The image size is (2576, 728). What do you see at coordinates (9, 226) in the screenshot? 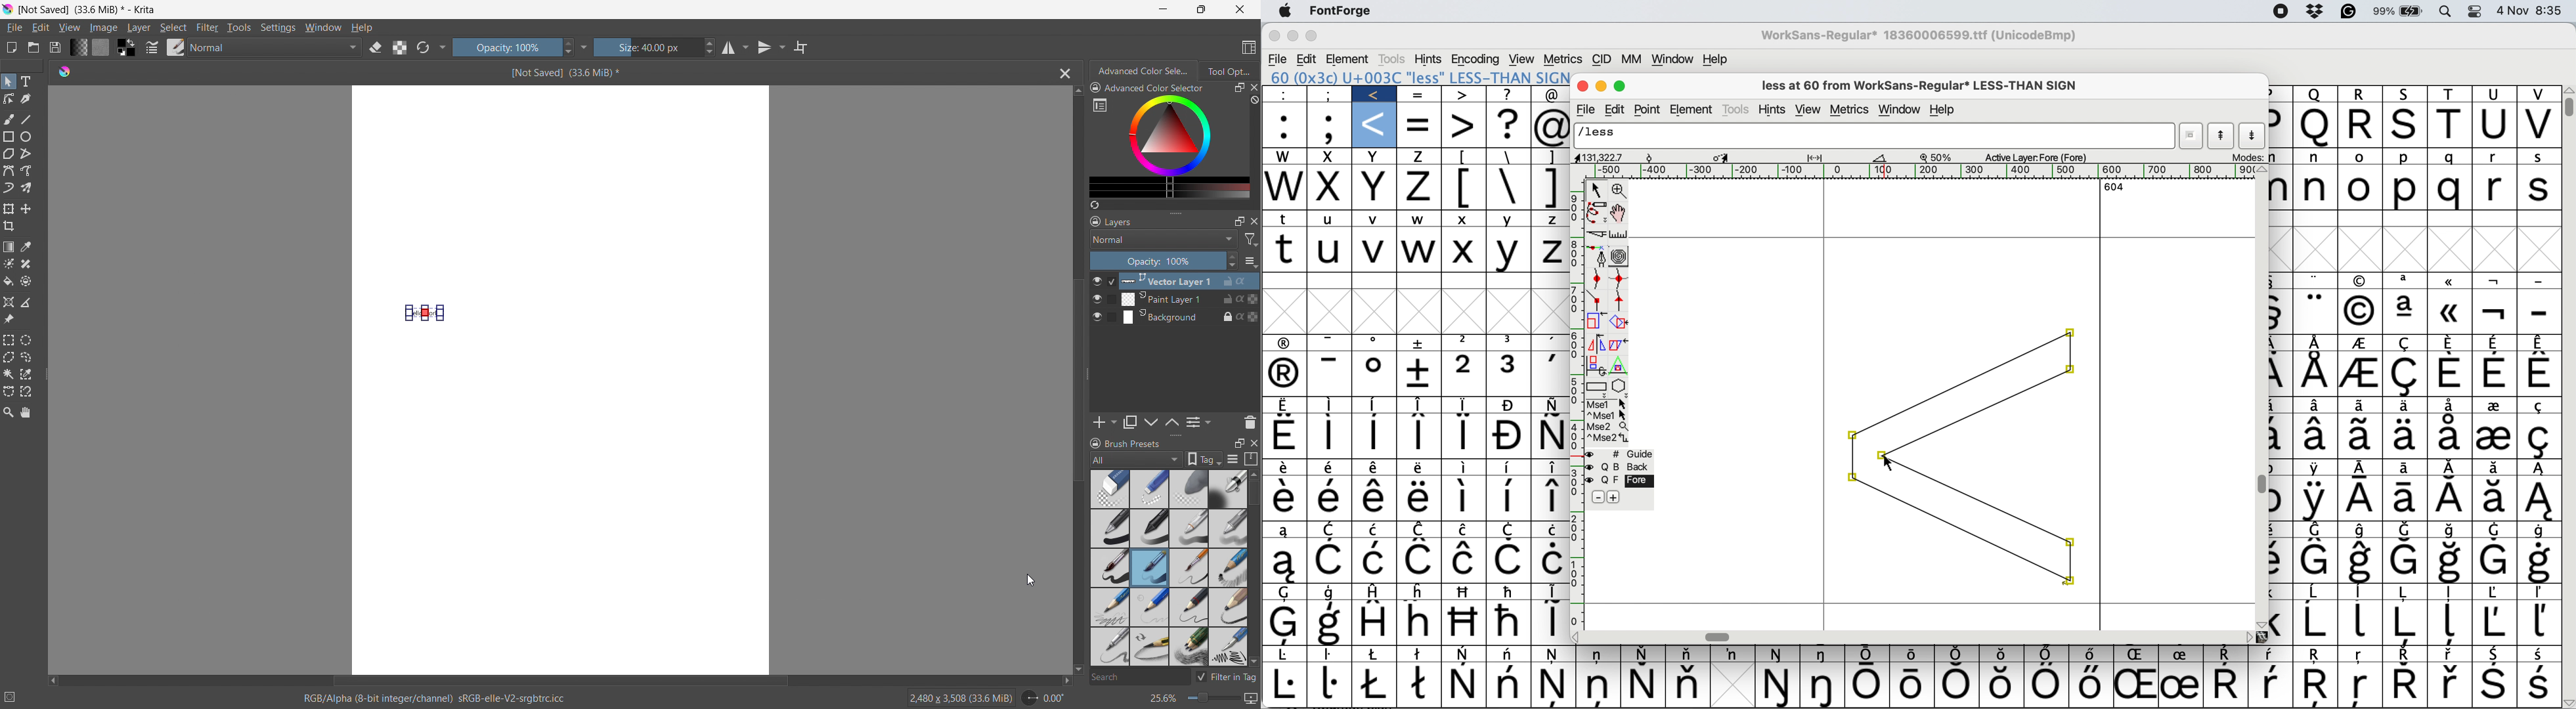
I see `crop the image to an area` at bounding box center [9, 226].